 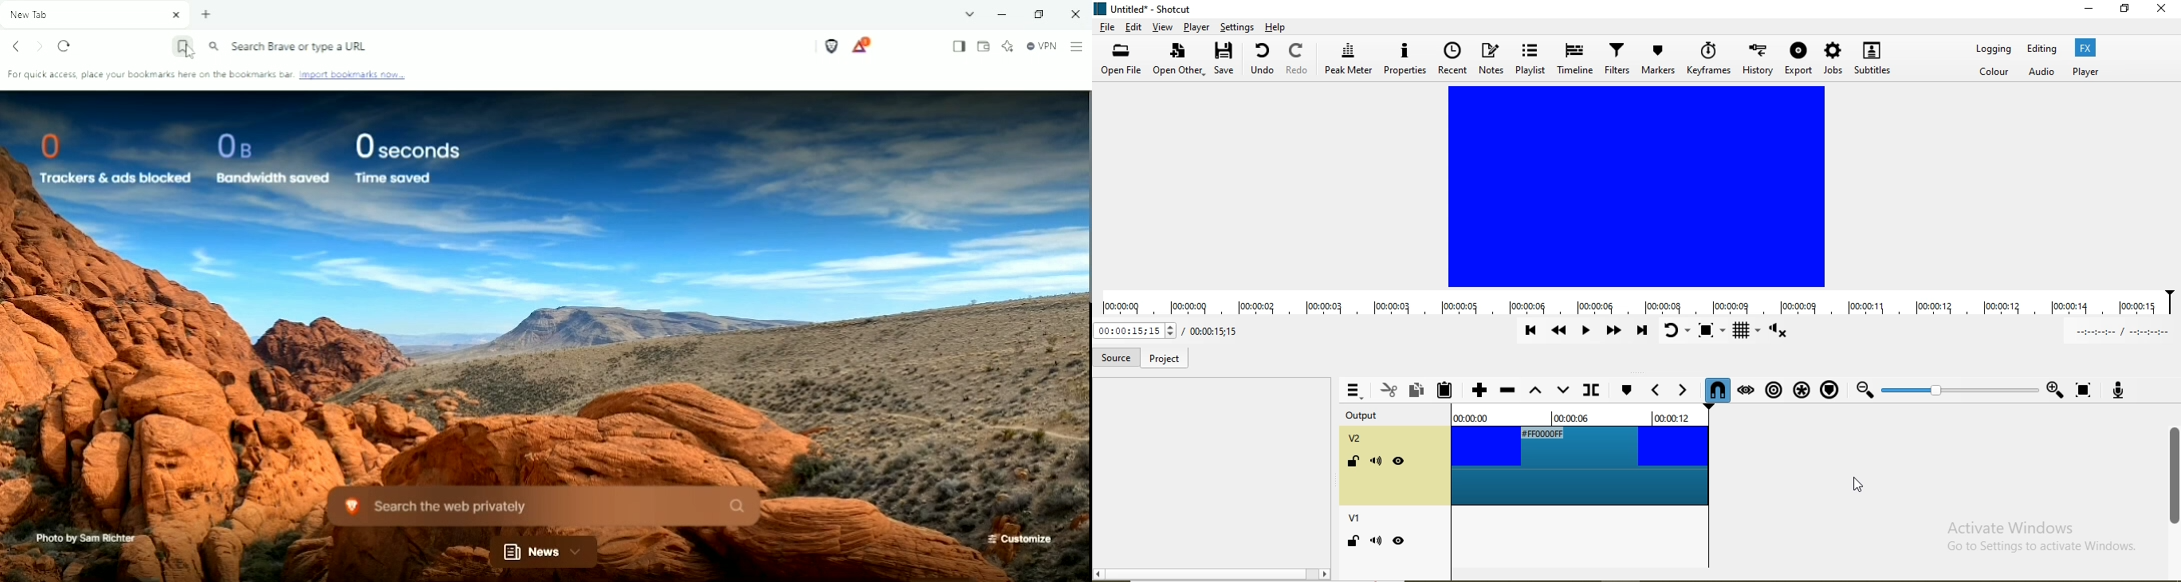 I want to click on Snap, so click(x=1715, y=390).